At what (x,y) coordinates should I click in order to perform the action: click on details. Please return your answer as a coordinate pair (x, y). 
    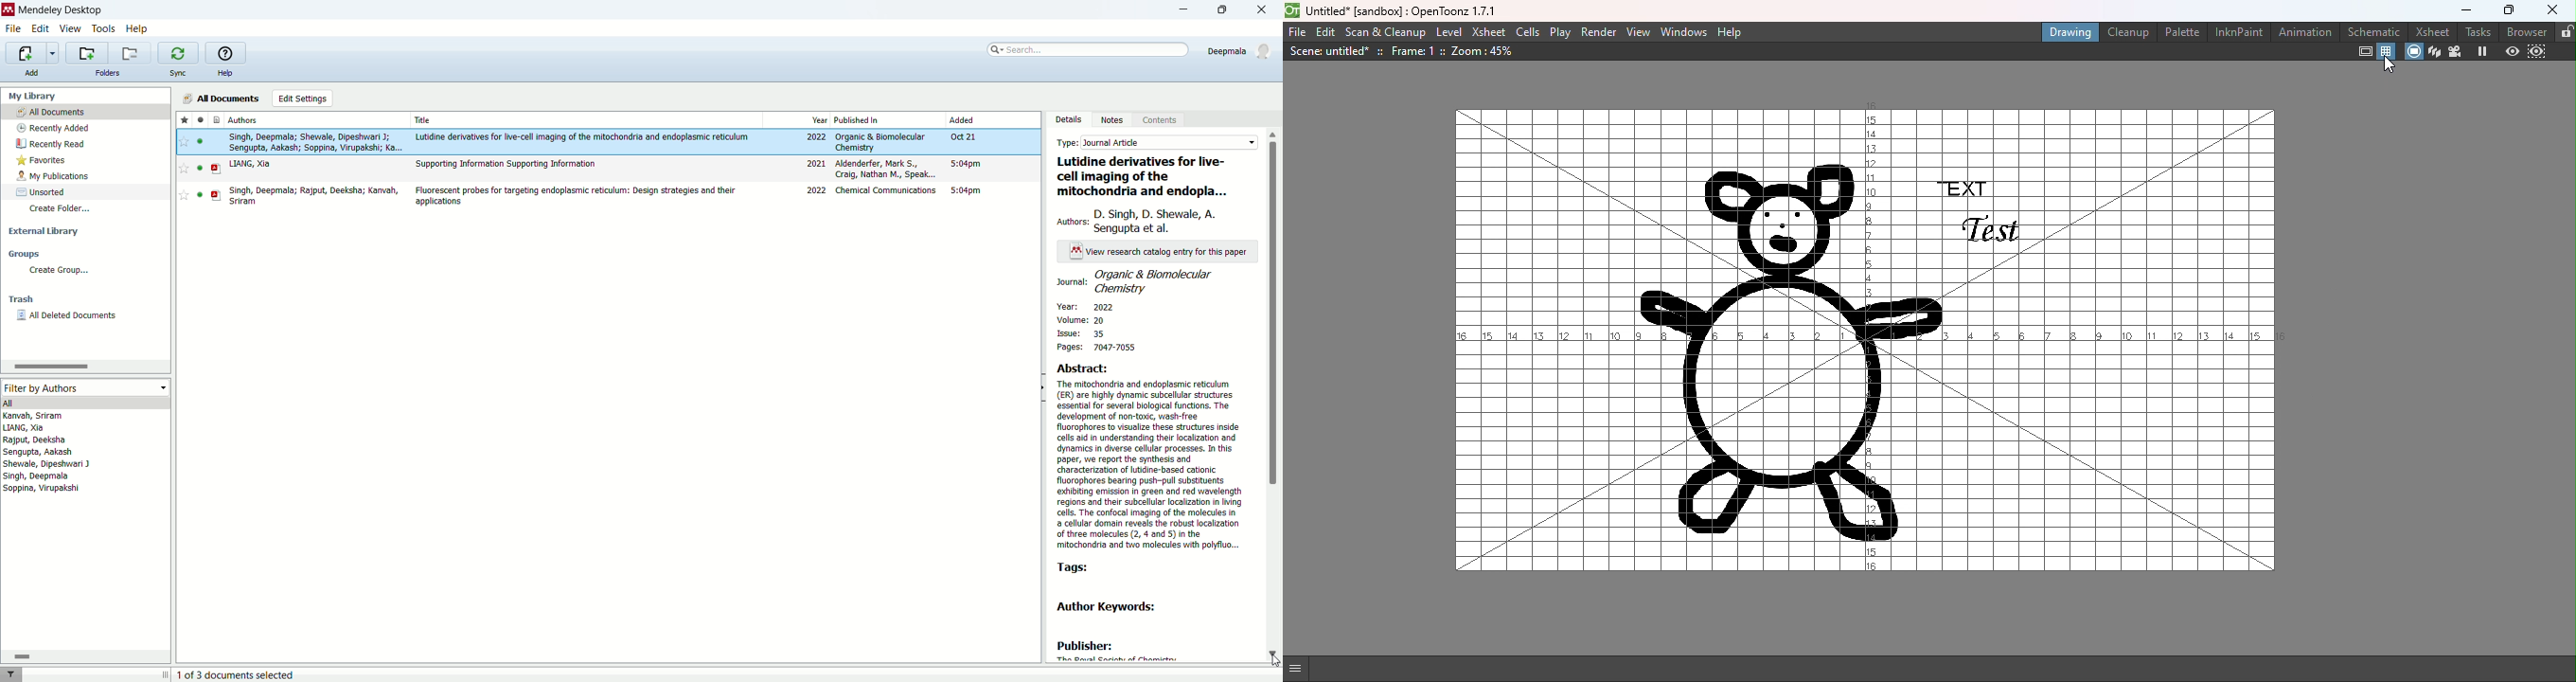
    Looking at the image, I should click on (1068, 120).